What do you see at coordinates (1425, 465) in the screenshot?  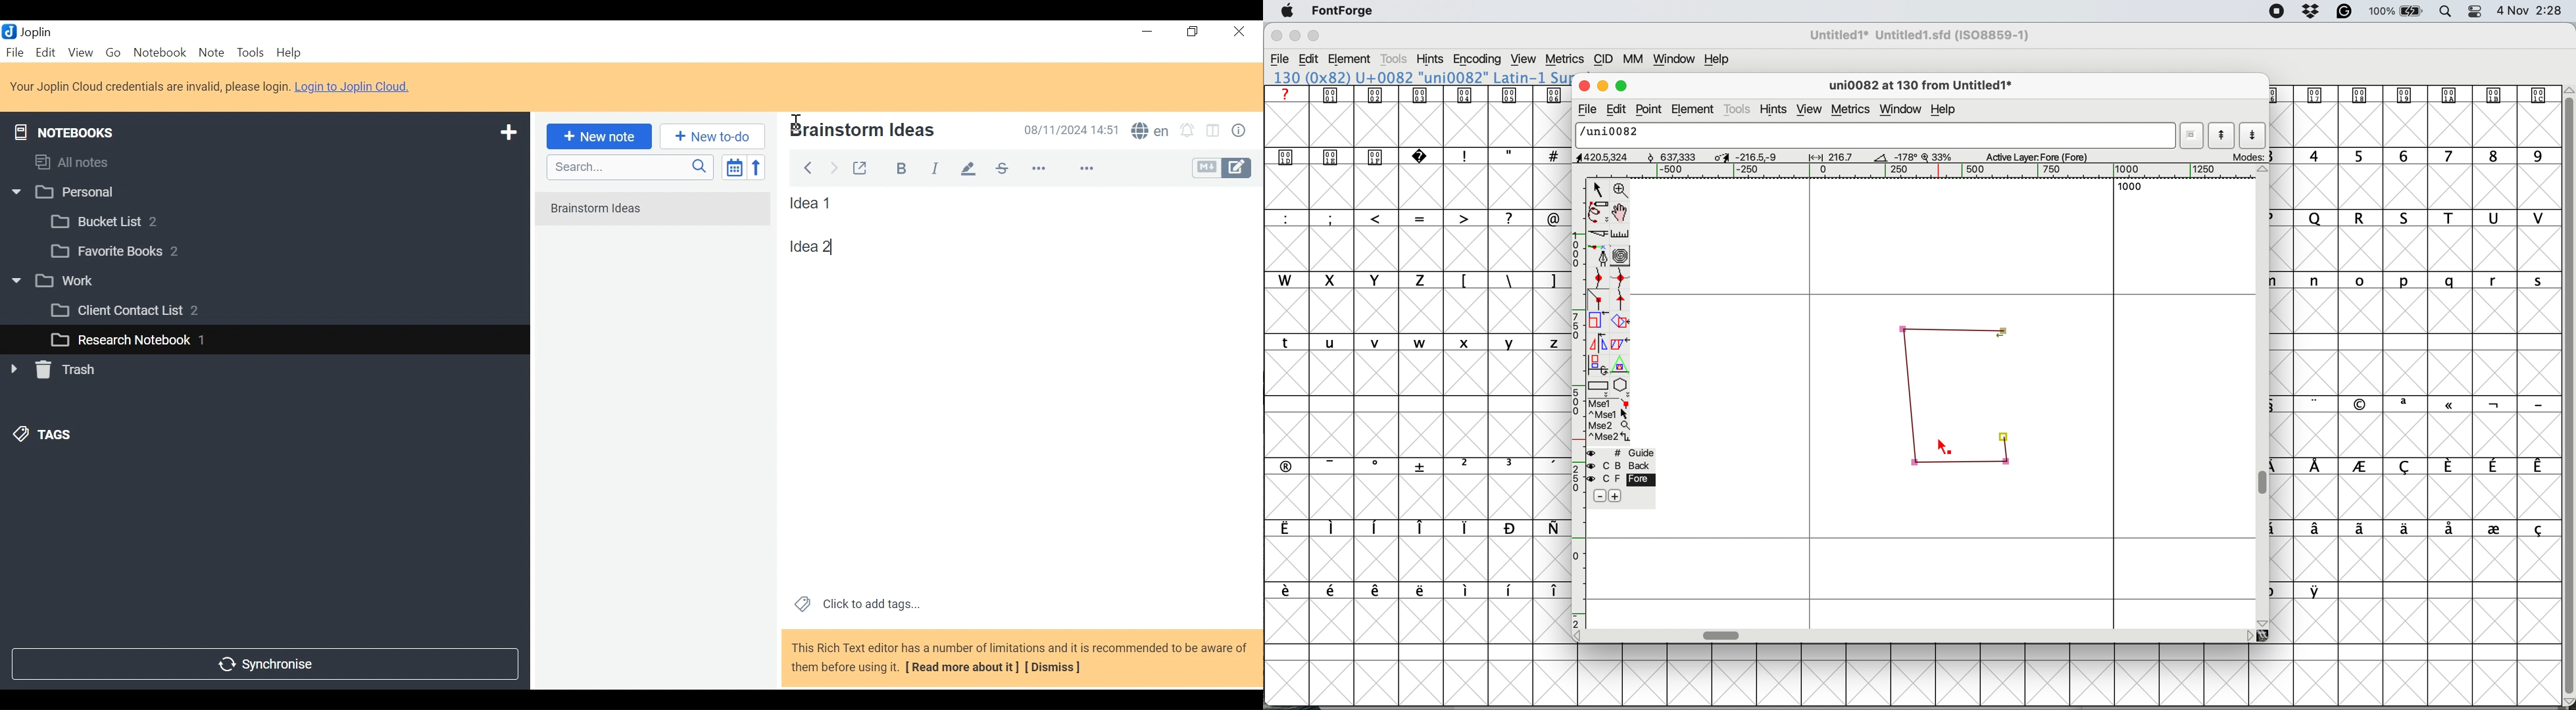 I see `symbols` at bounding box center [1425, 465].